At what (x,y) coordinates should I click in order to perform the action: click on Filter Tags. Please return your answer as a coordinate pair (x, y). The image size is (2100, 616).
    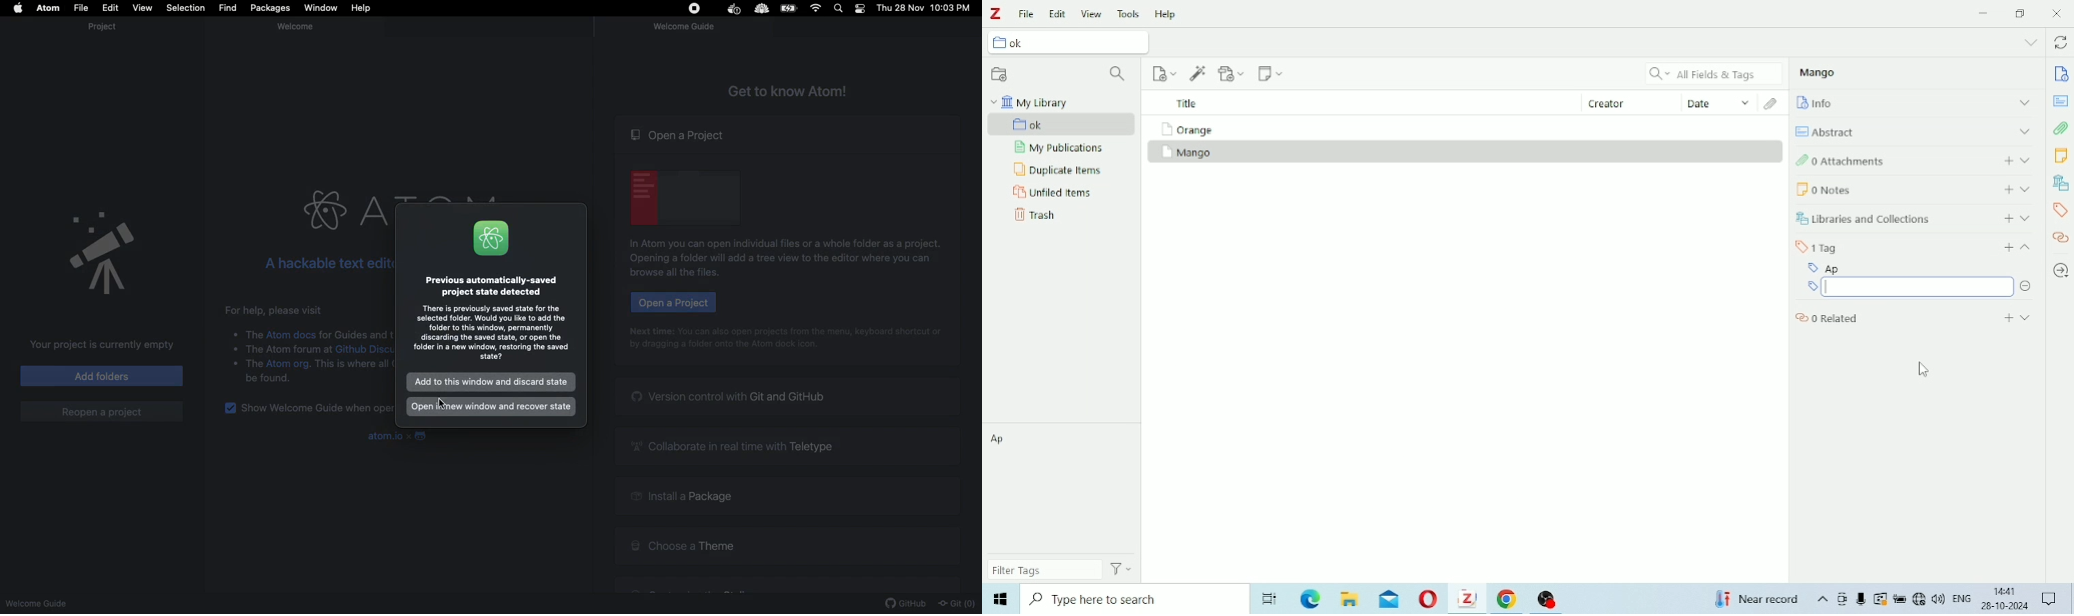
    Looking at the image, I should click on (1041, 570).